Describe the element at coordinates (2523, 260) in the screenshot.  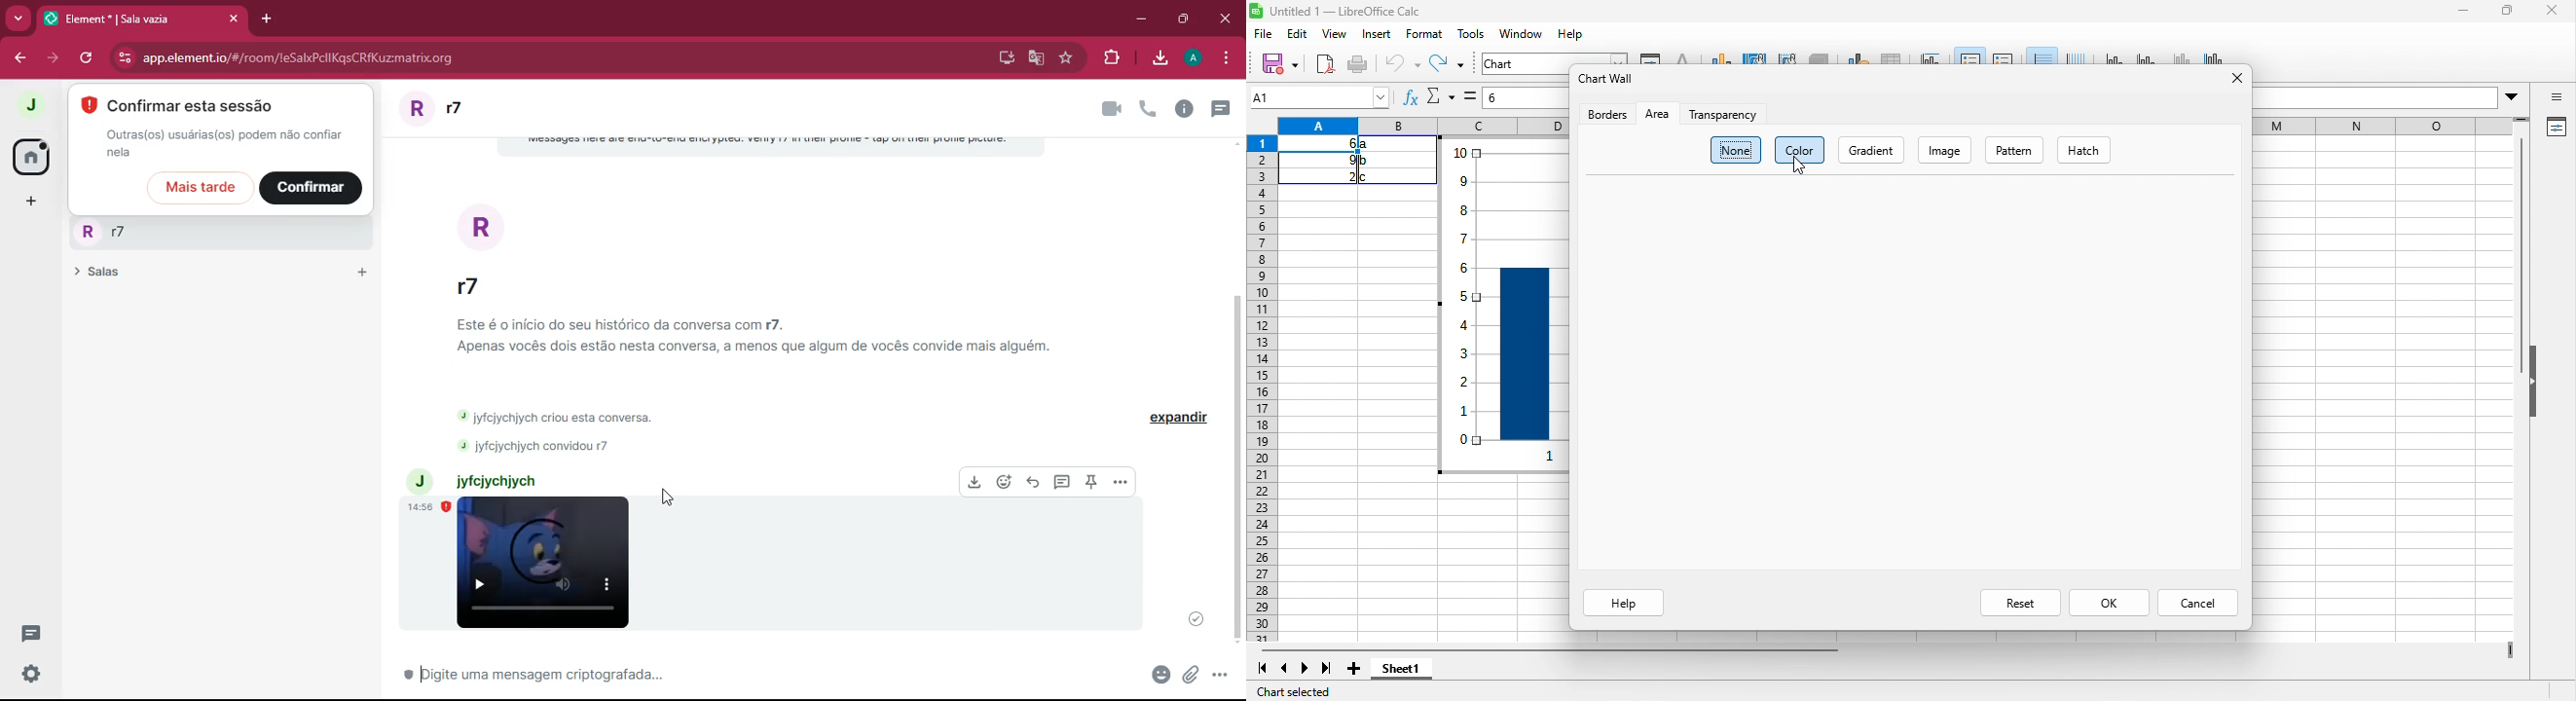
I see `vertical scroll bar` at that location.